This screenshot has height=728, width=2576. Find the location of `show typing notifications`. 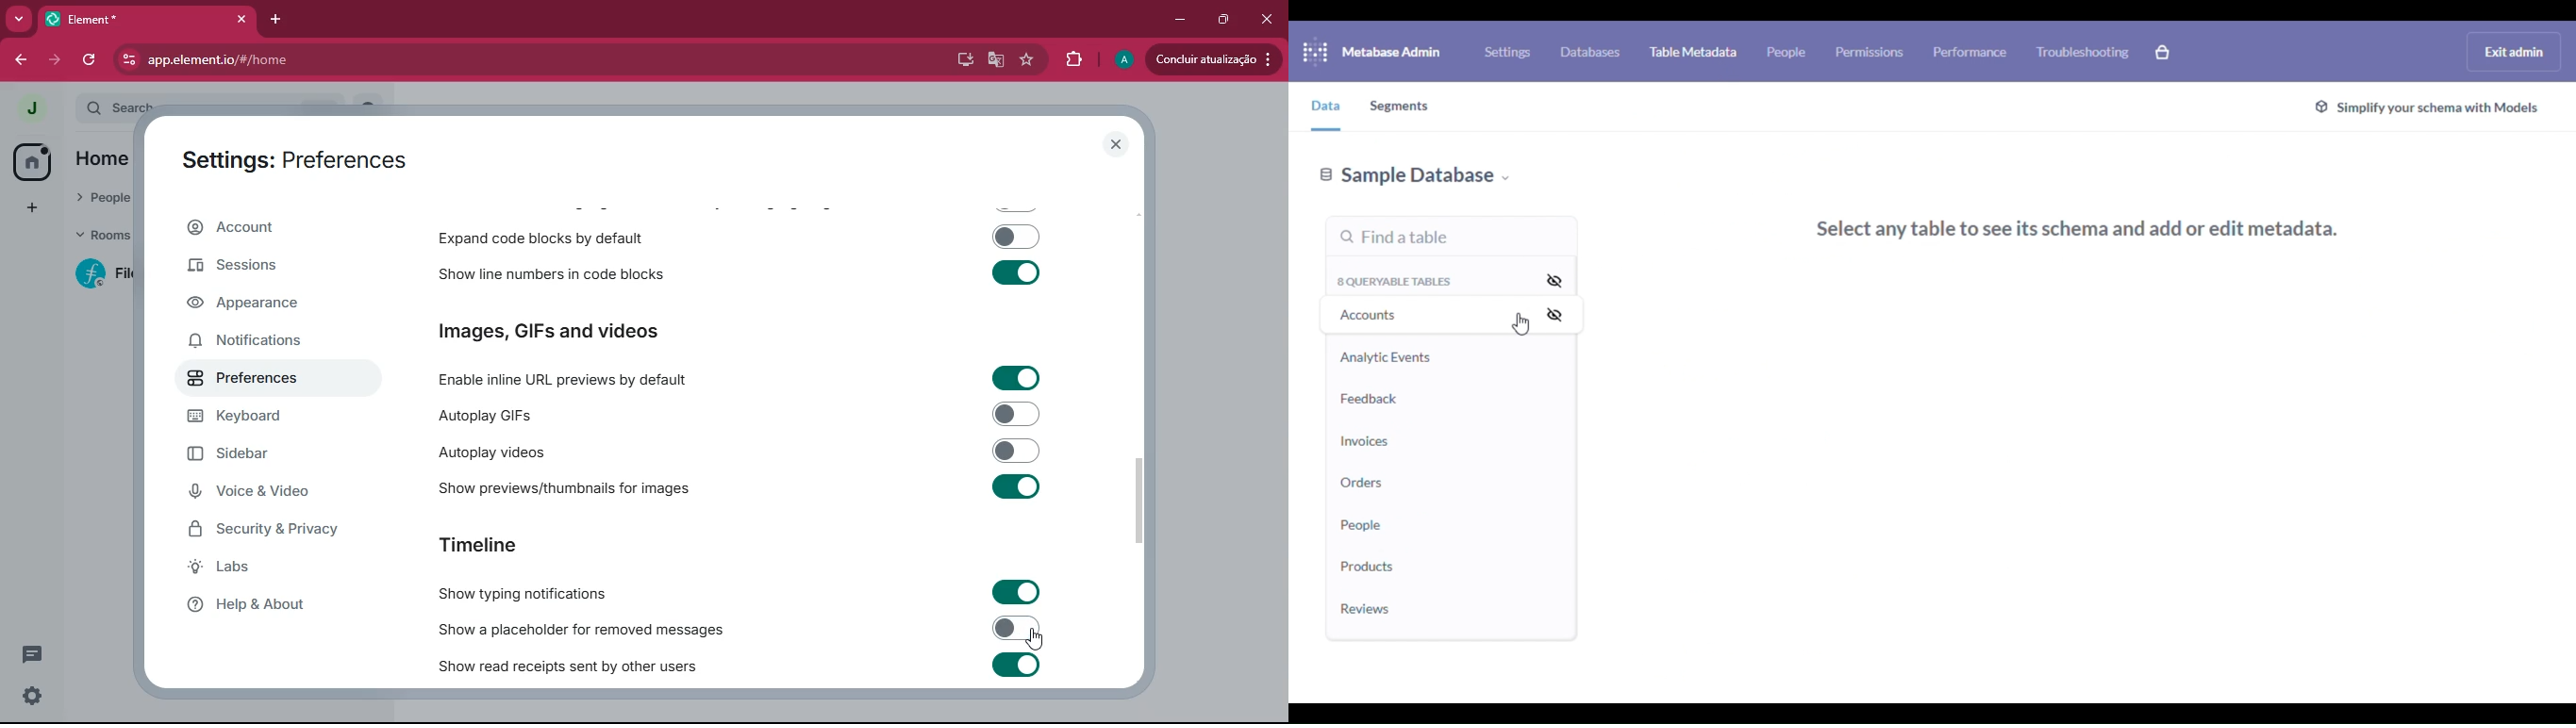

show typing notifications is located at coordinates (540, 593).